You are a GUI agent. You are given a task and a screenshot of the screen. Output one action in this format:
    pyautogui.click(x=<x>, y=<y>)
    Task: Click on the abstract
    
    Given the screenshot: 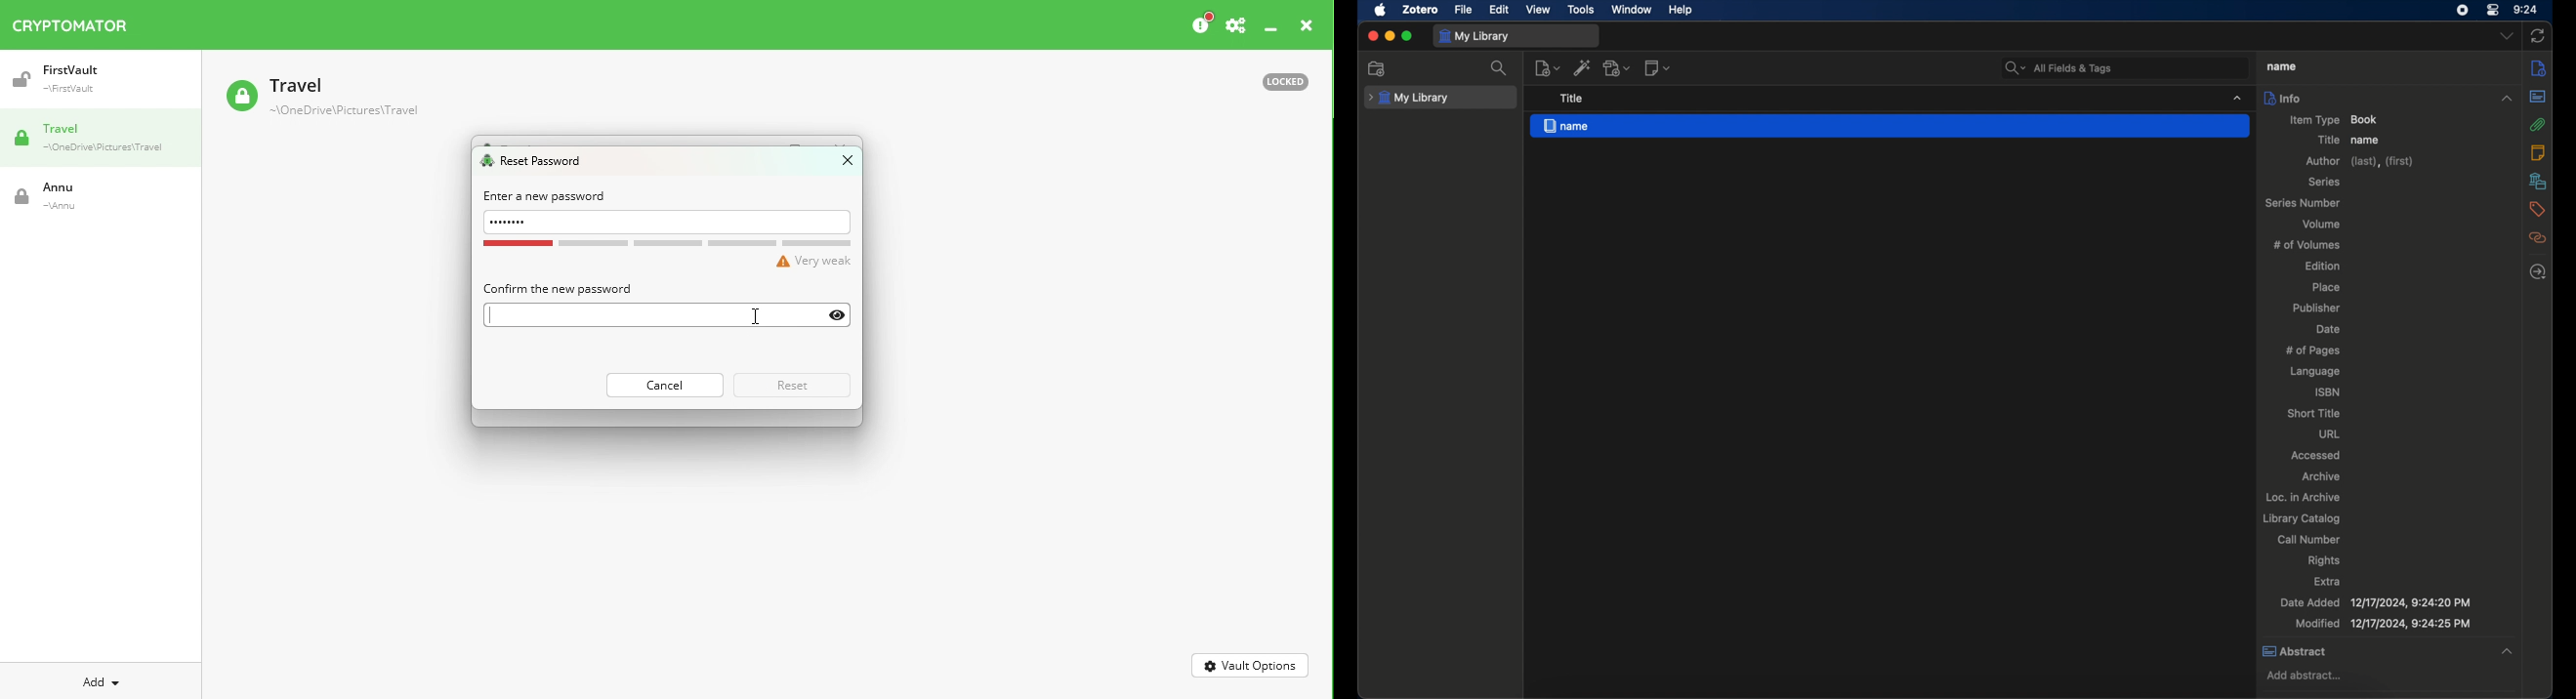 What is the action you would take?
    pyautogui.click(x=2539, y=96)
    